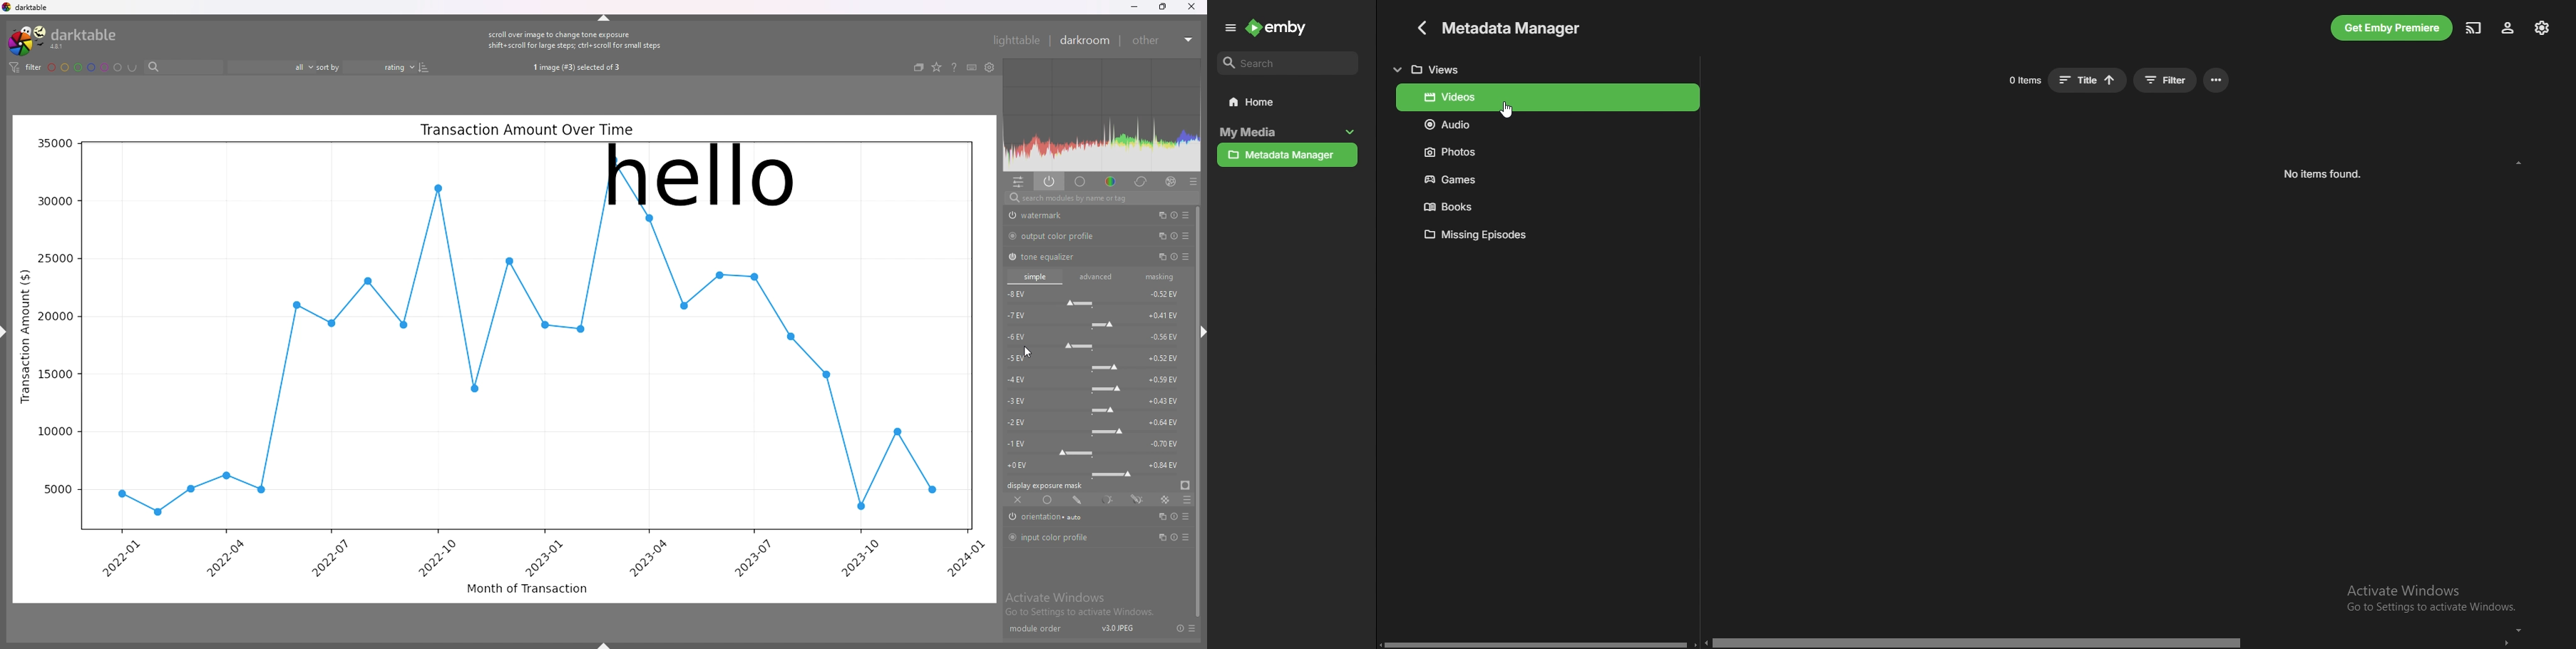  I want to click on collapse grouped images, so click(919, 67).